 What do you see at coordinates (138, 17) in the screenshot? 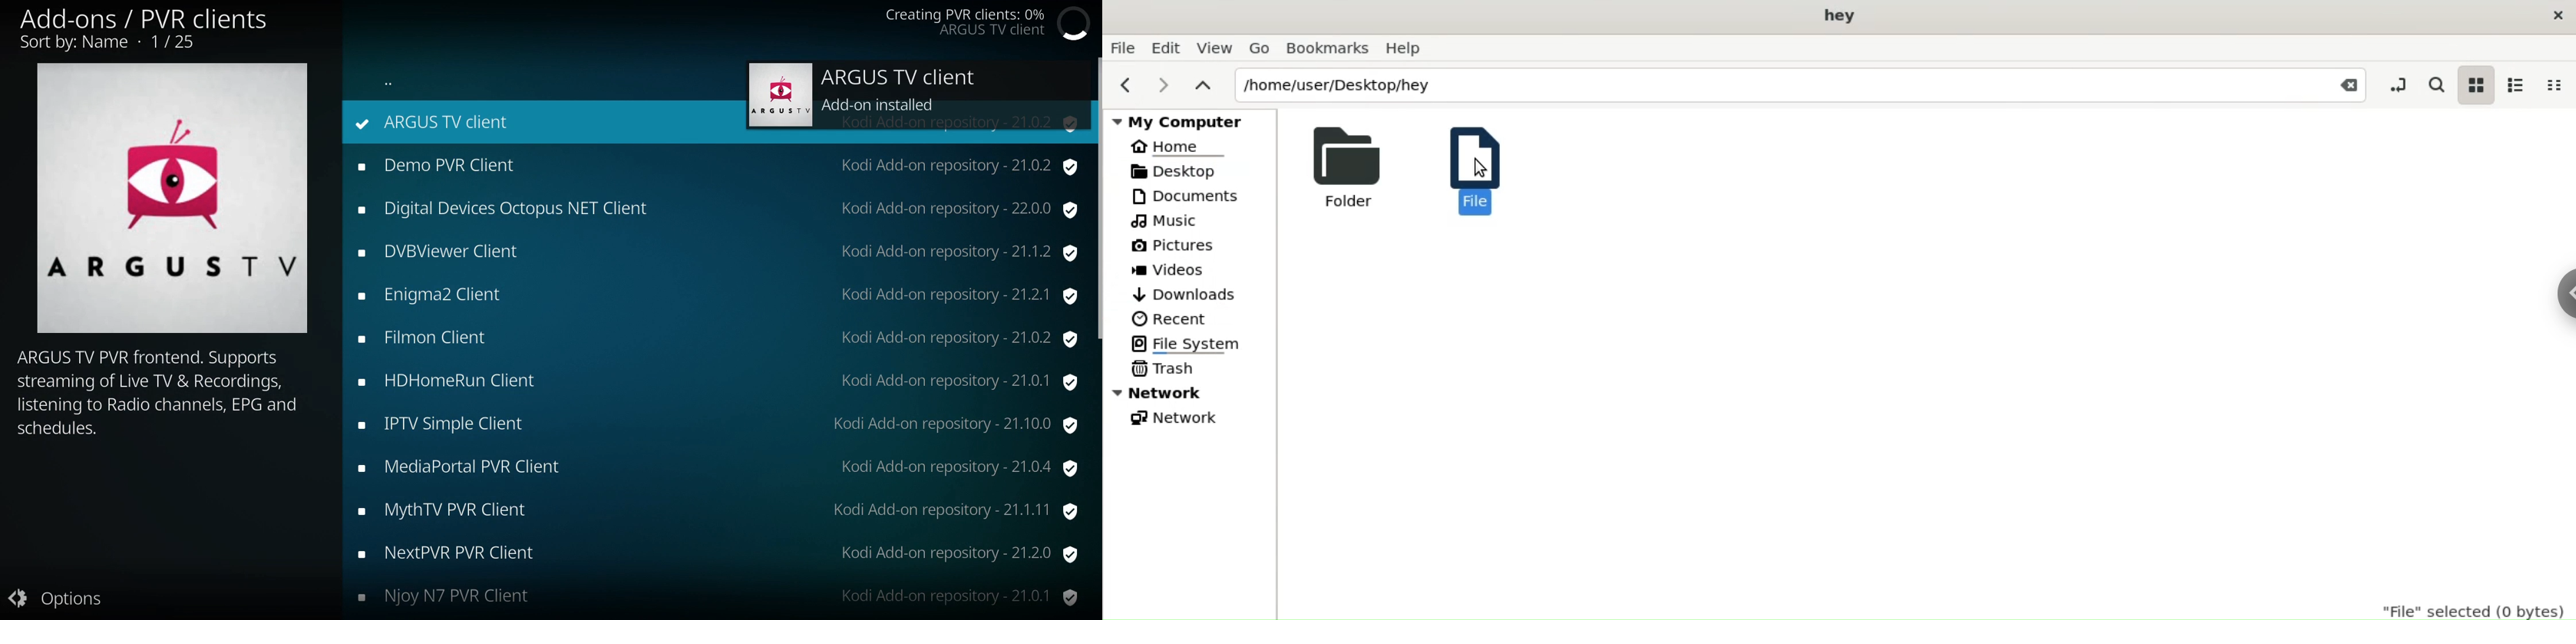
I see `Add-ons / PVR clients` at bounding box center [138, 17].